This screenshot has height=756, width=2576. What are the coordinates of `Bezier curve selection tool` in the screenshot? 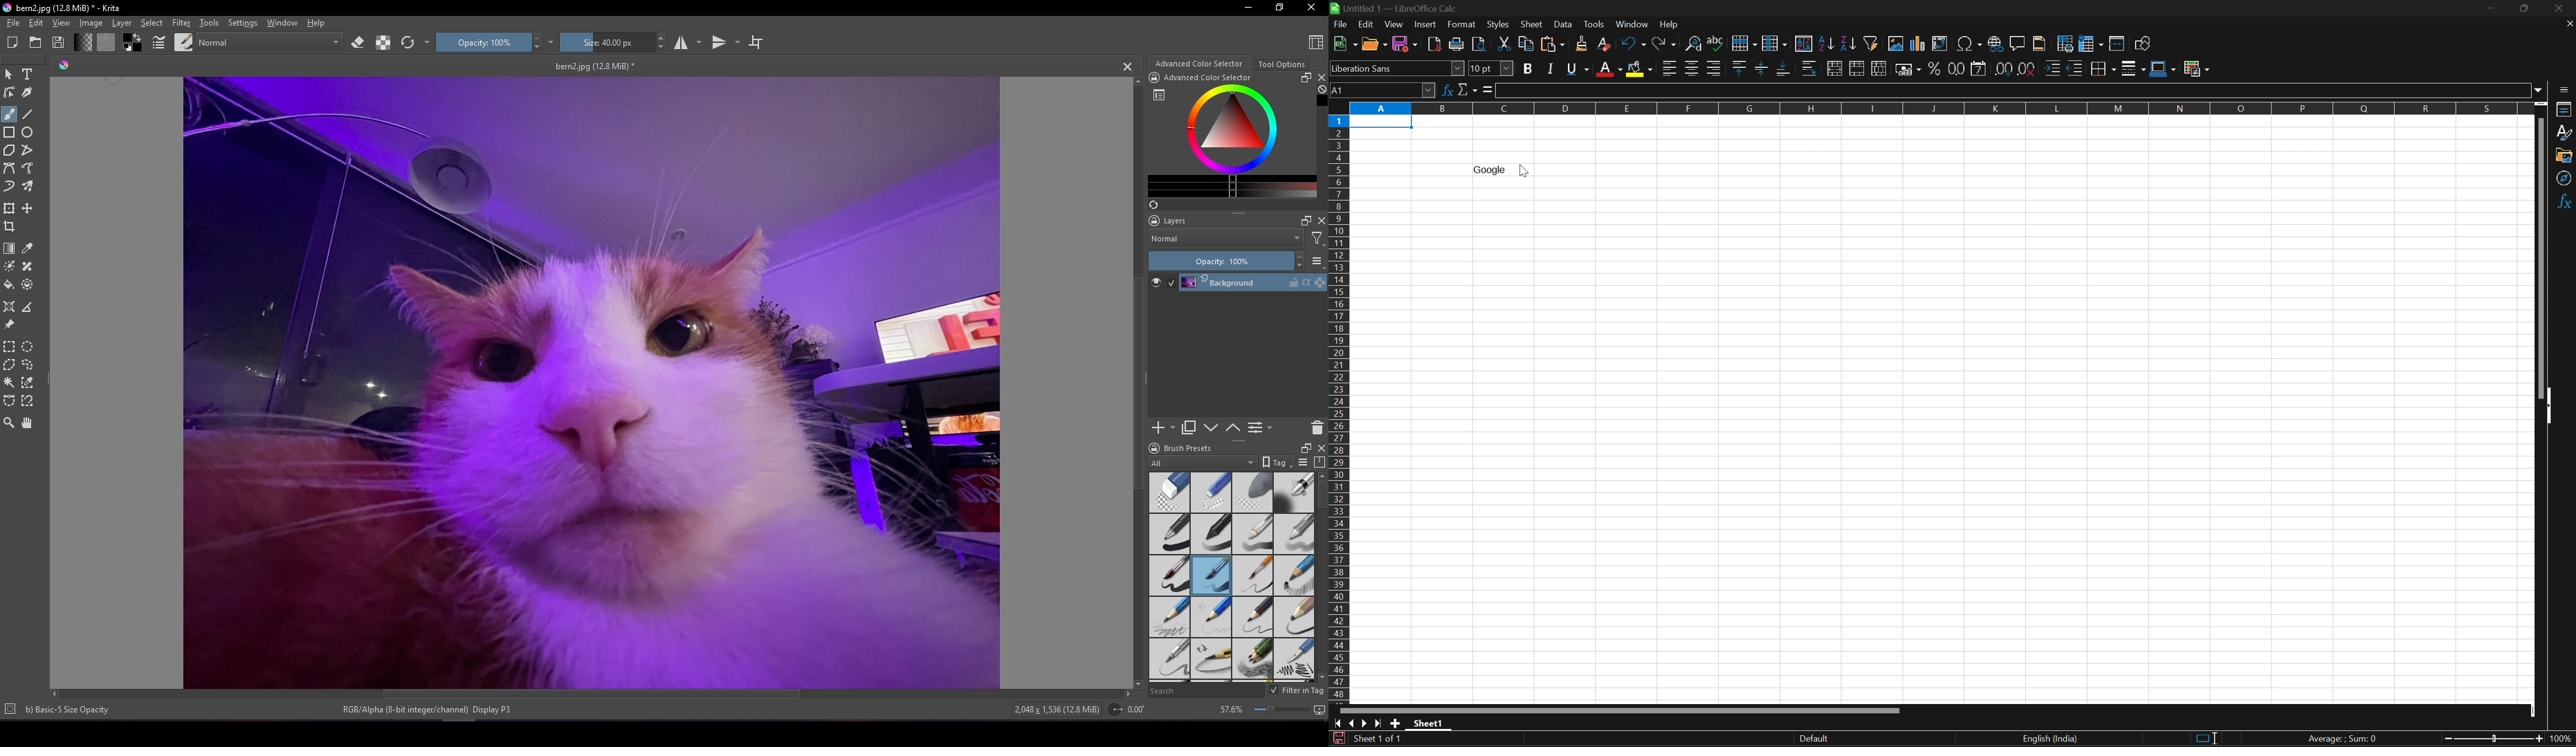 It's located at (9, 400).